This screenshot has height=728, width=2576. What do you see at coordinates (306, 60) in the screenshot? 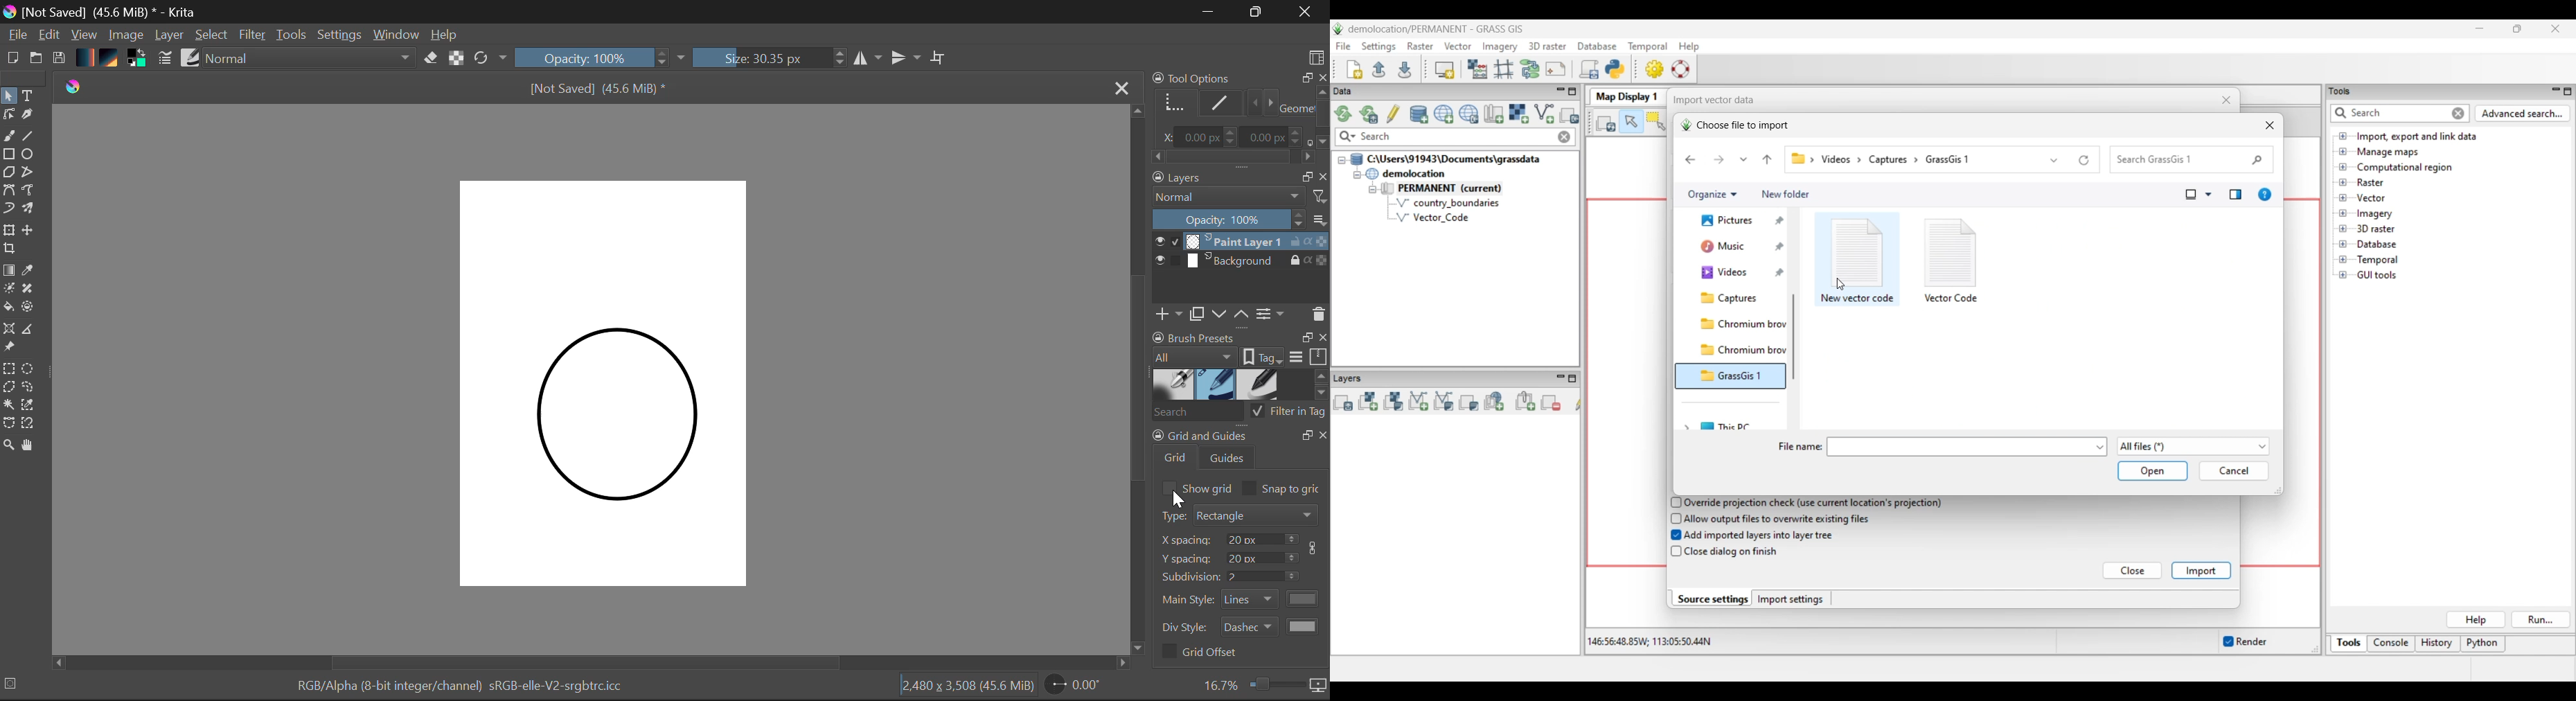
I see `Blending Modes` at bounding box center [306, 60].